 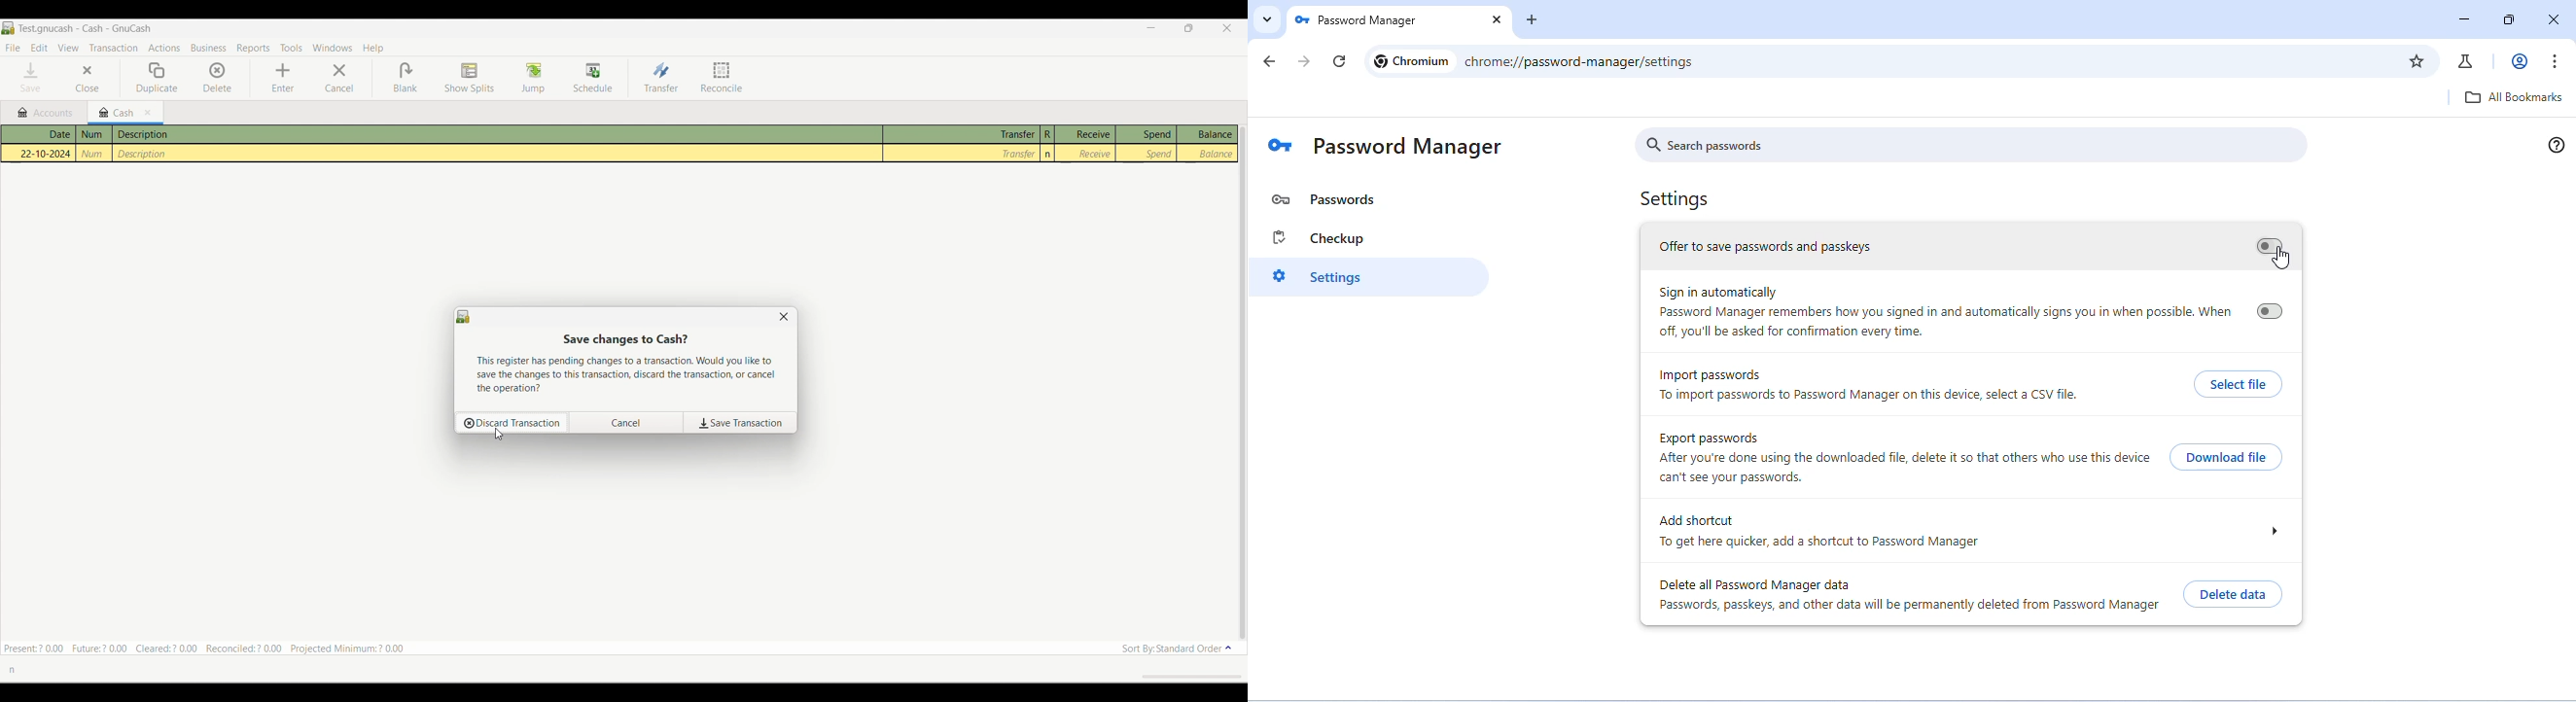 What do you see at coordinates (627, 423) in the screenshot?
I see `Cancel` at bounding box center [627, 423].